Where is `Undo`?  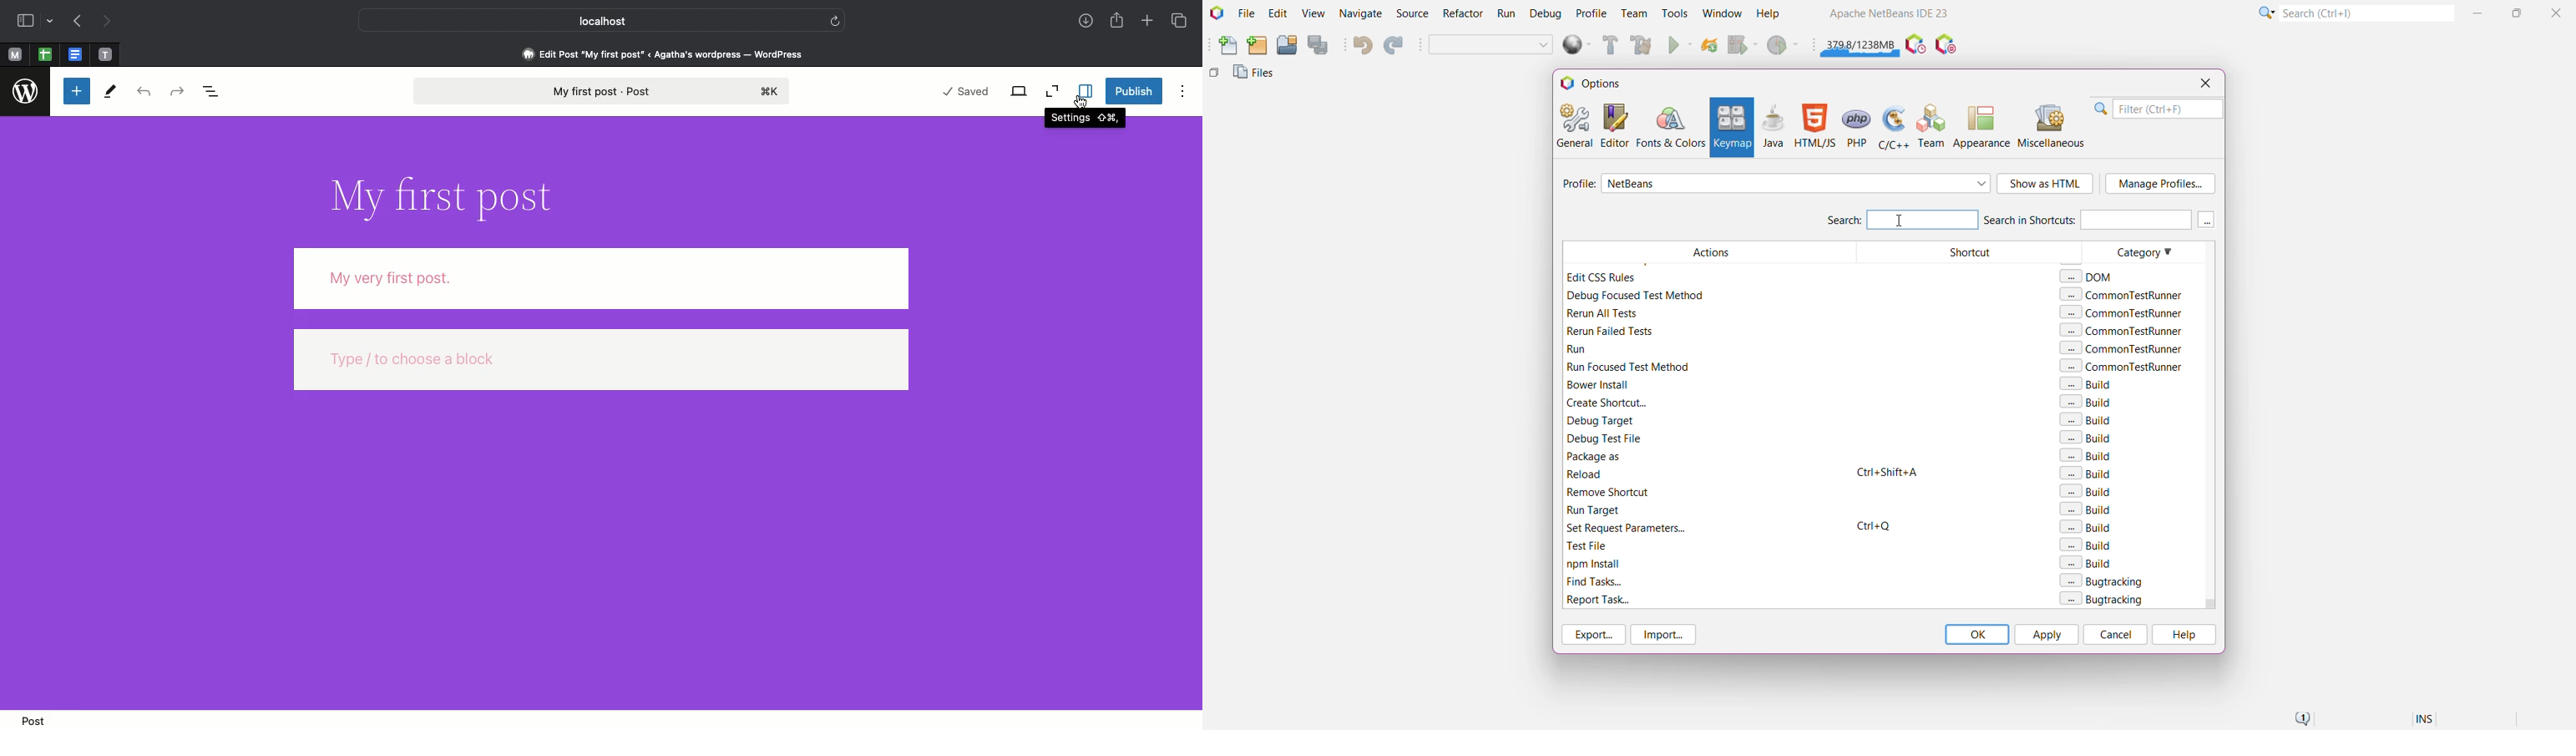
Undo is located at coordinates (144, 90).